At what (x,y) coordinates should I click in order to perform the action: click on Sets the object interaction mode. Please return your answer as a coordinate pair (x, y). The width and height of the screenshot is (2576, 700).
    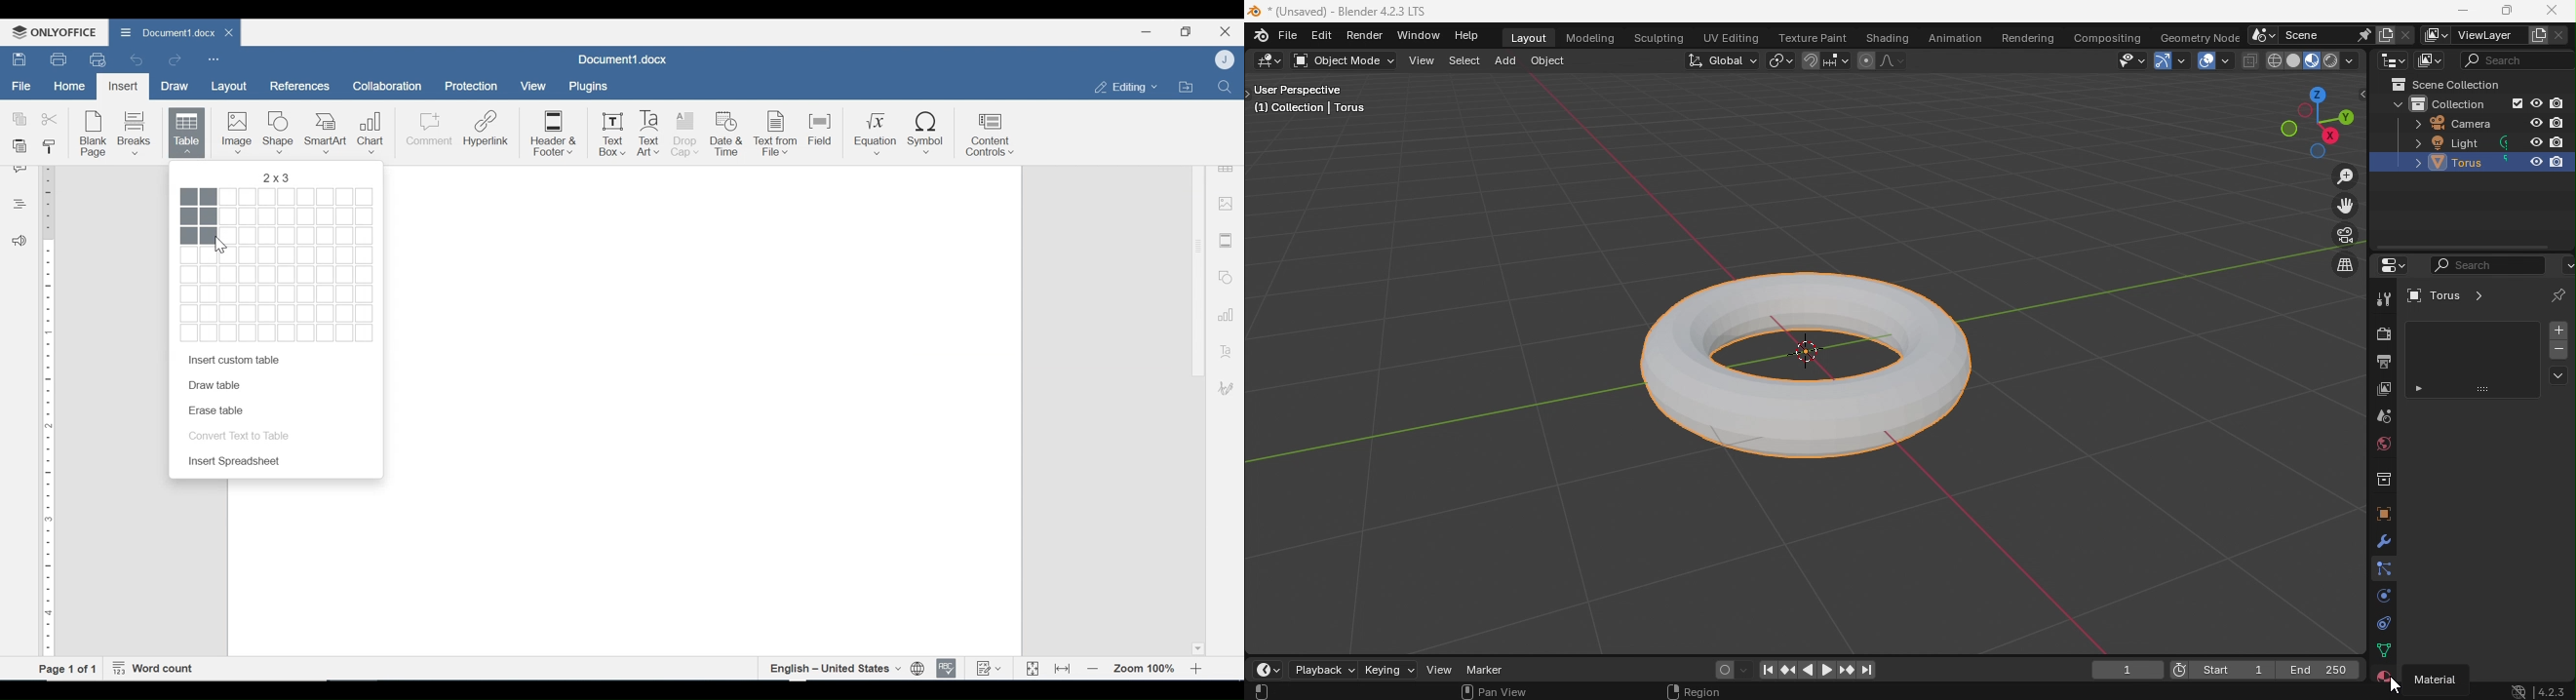
    Looking at the image, I should click on (1347, 61).